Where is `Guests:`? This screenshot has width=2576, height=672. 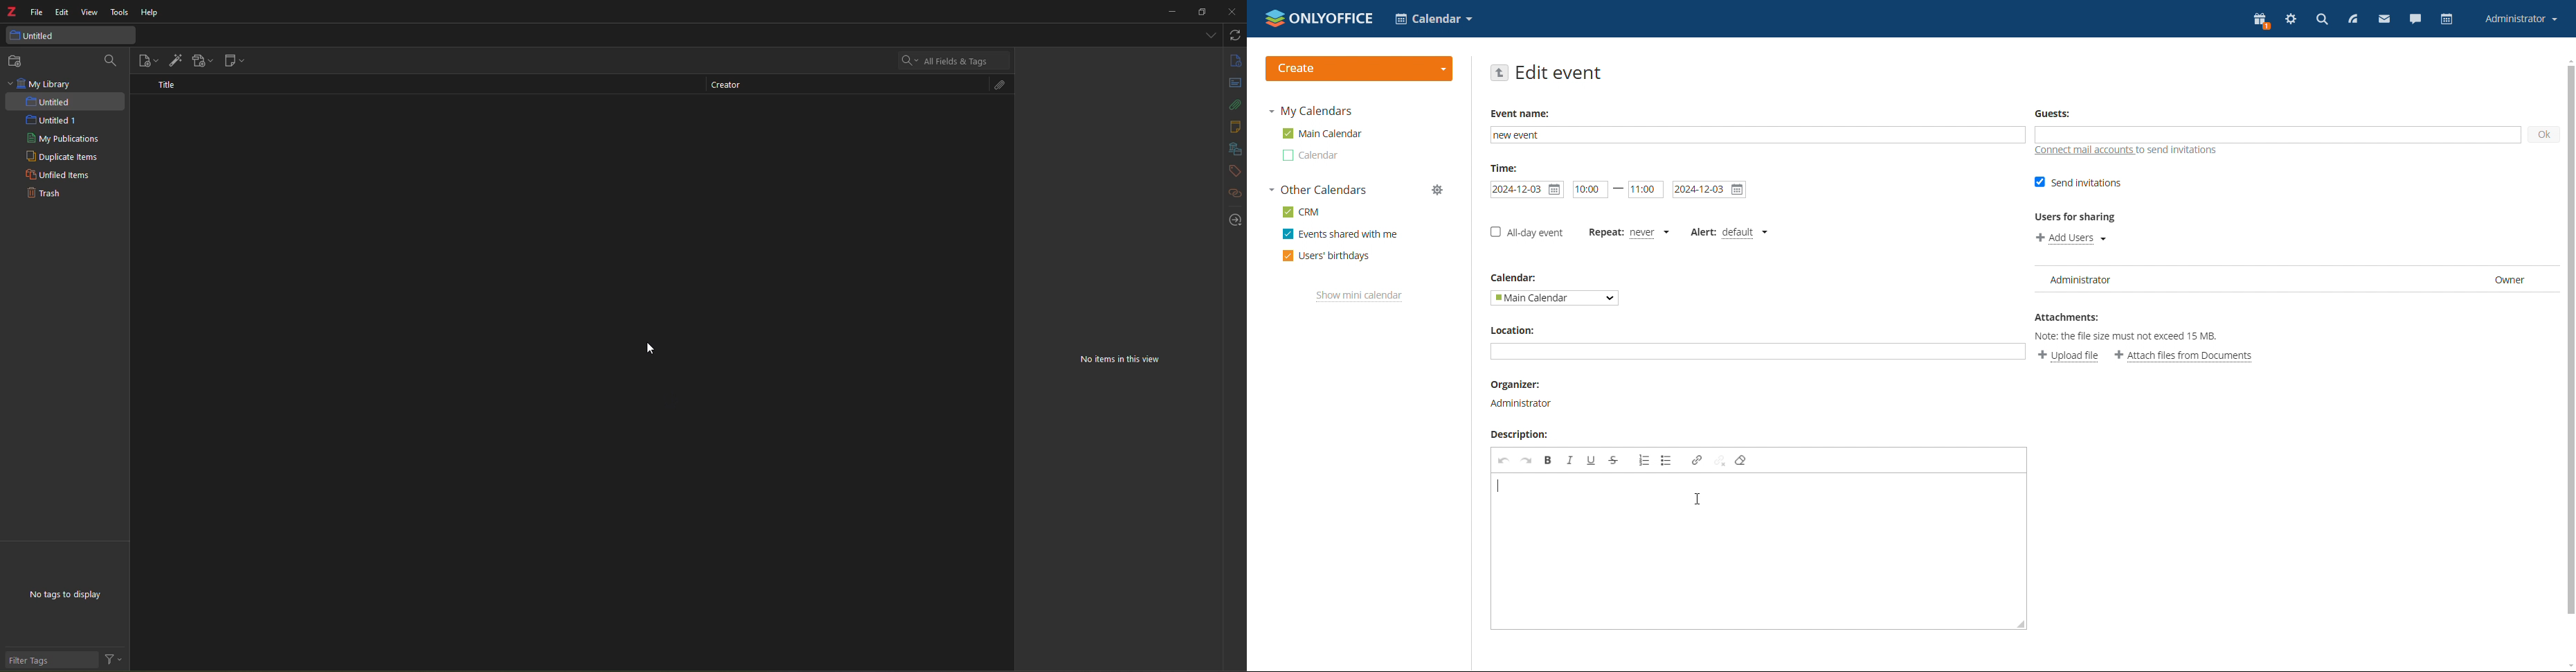 Guests: is located at coordinates (2052, 112).